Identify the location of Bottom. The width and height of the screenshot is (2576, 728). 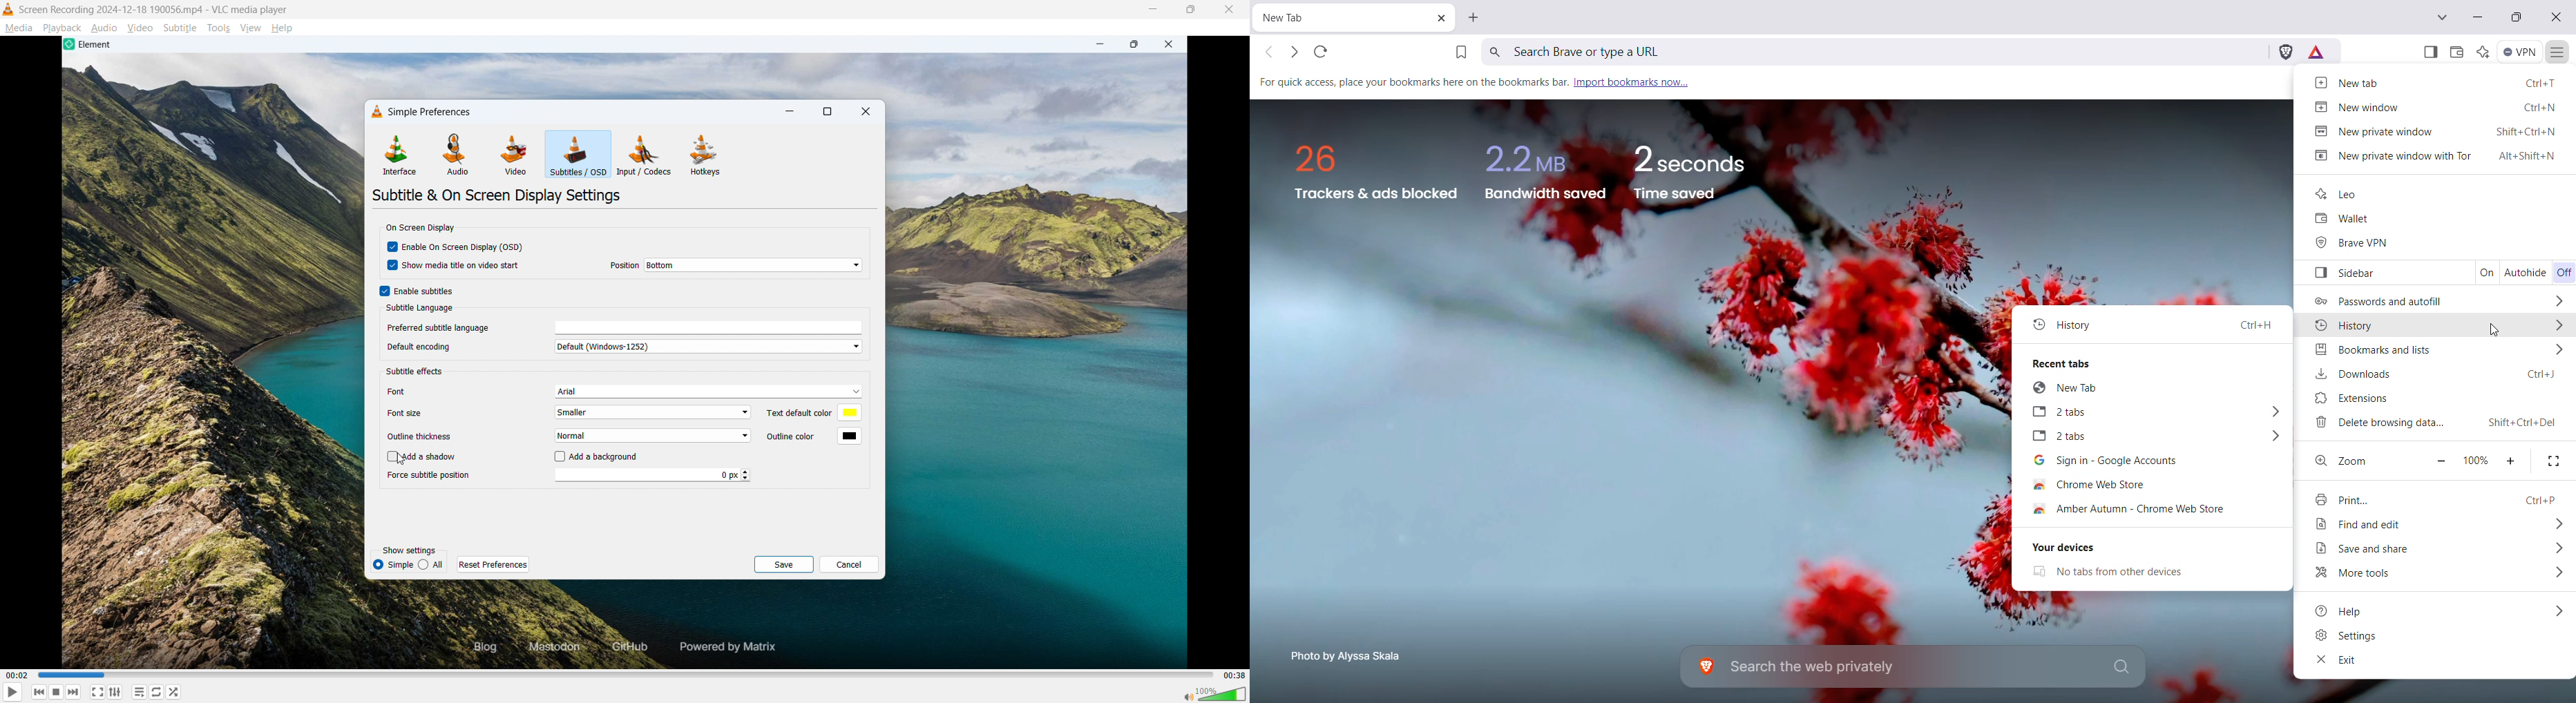
(755, 265).